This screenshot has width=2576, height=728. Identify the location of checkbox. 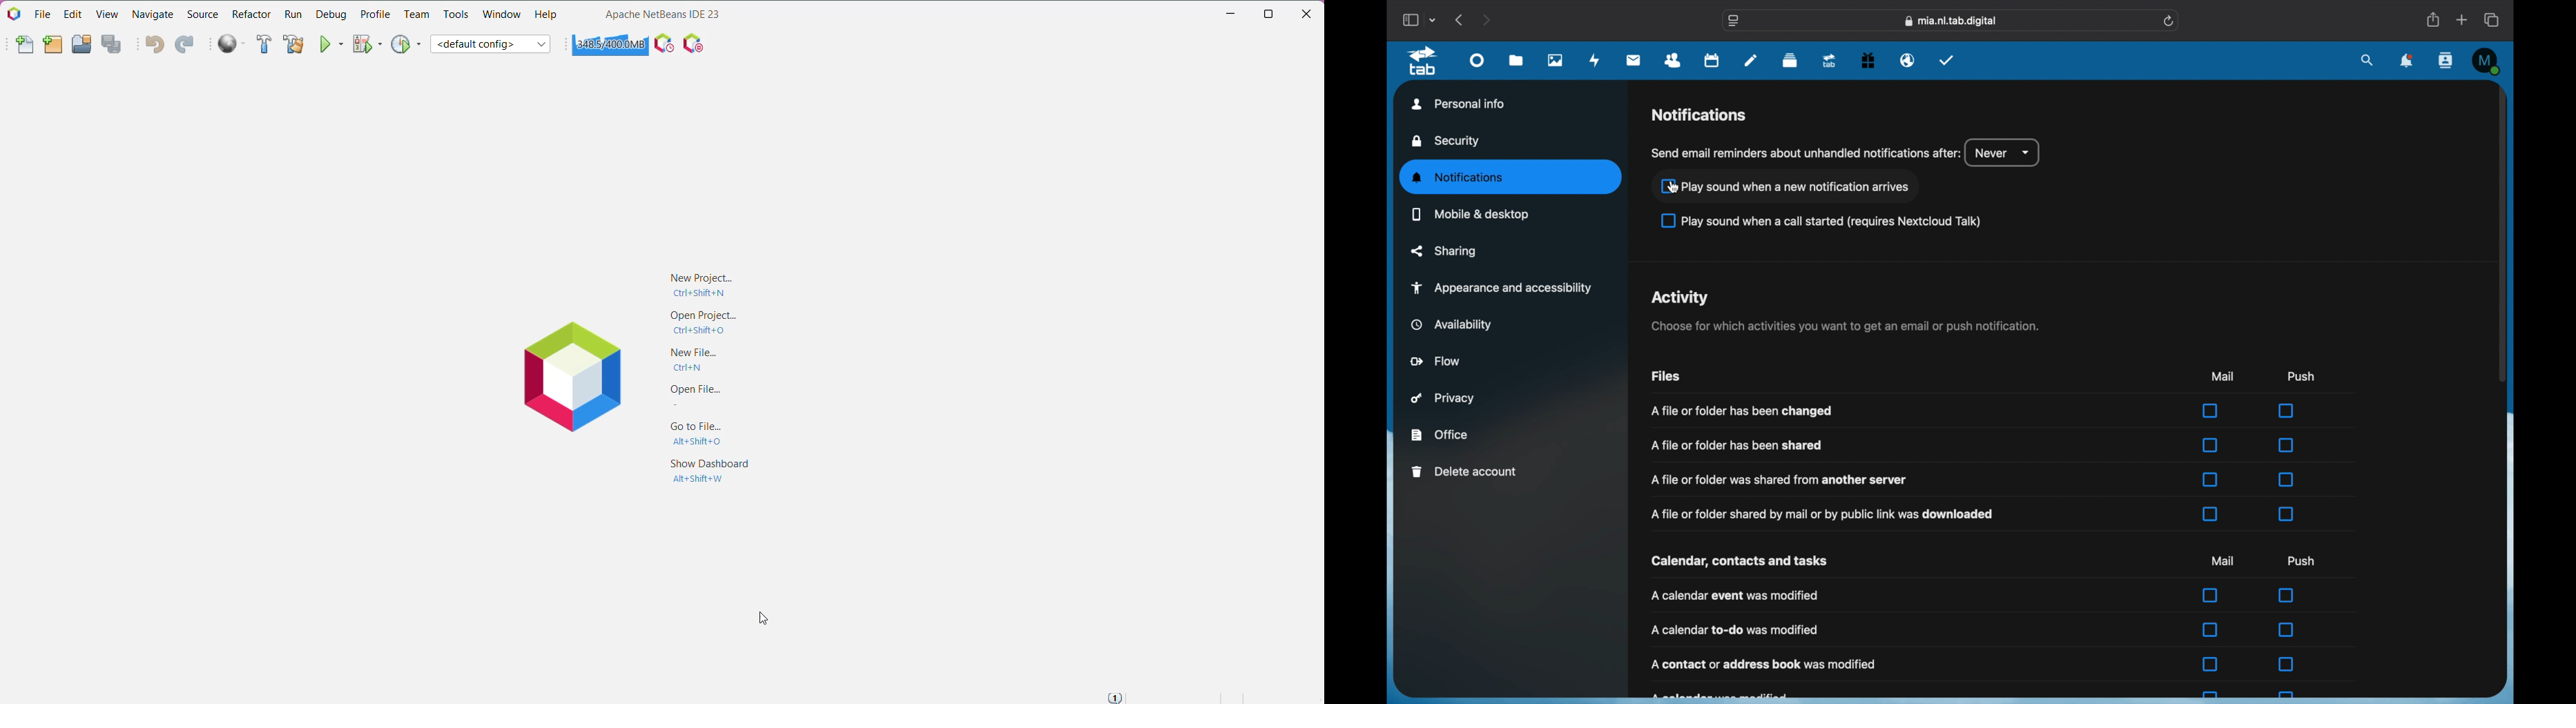
(2286, 631).